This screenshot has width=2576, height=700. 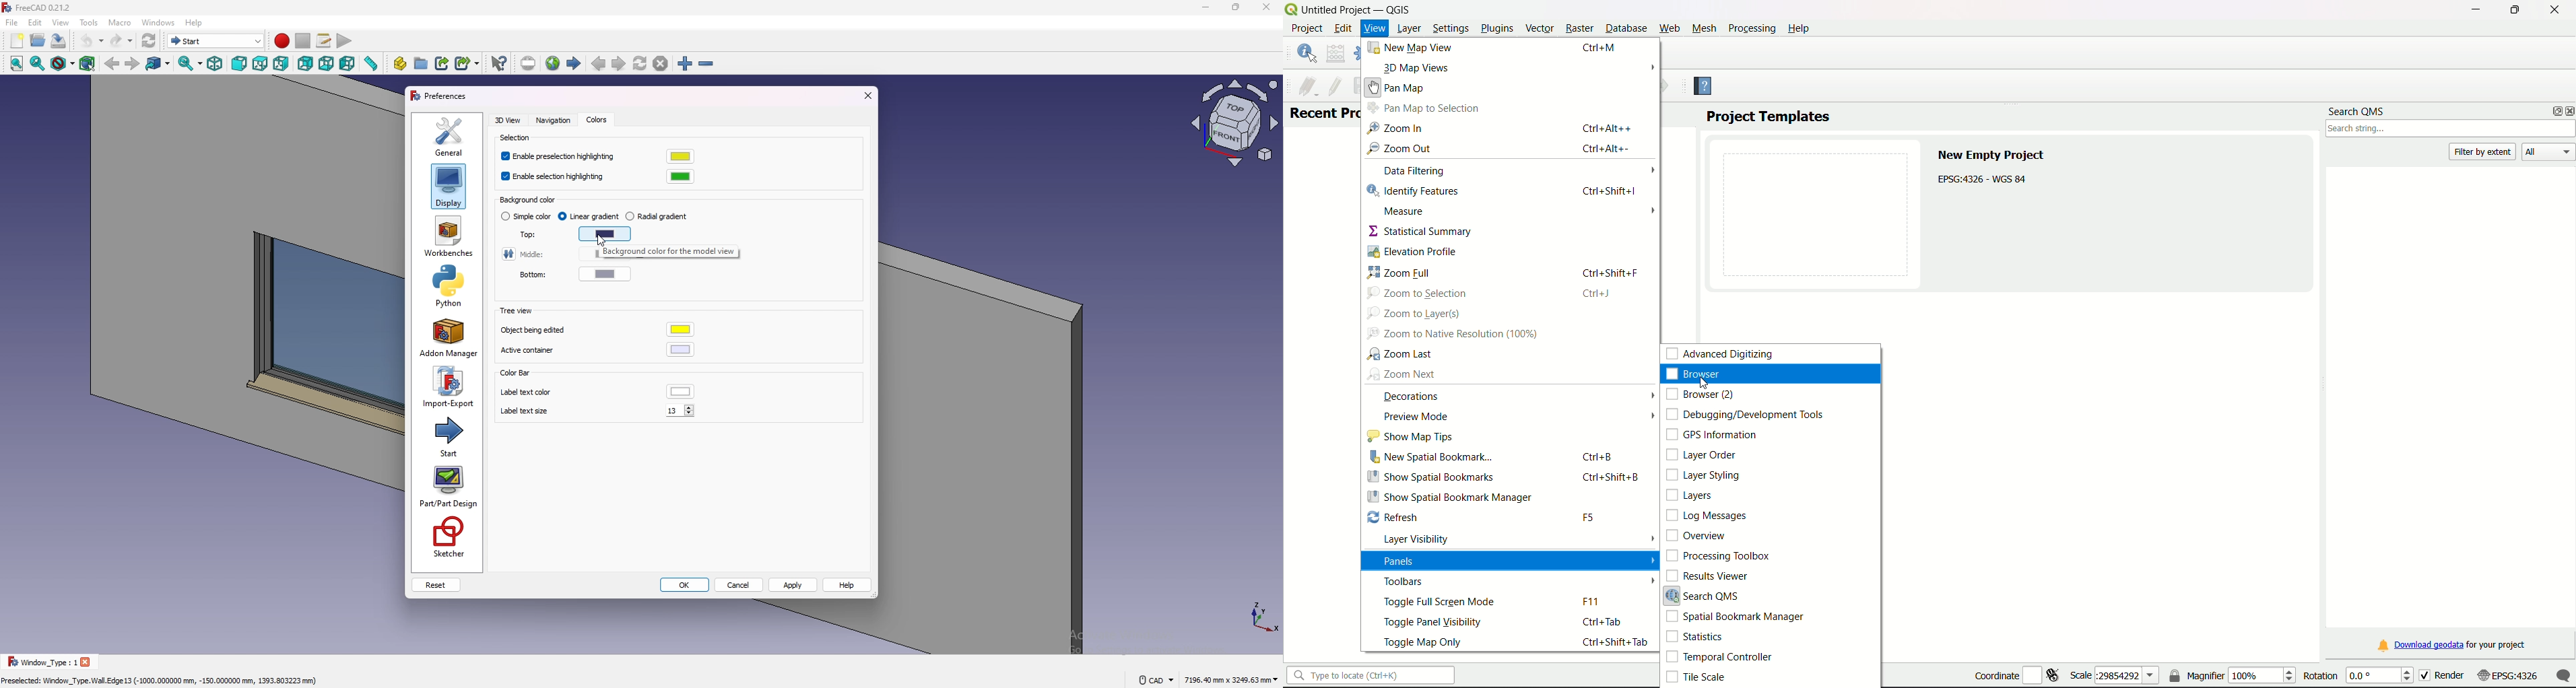 I want to click on macros, so click(x=325, y=41).